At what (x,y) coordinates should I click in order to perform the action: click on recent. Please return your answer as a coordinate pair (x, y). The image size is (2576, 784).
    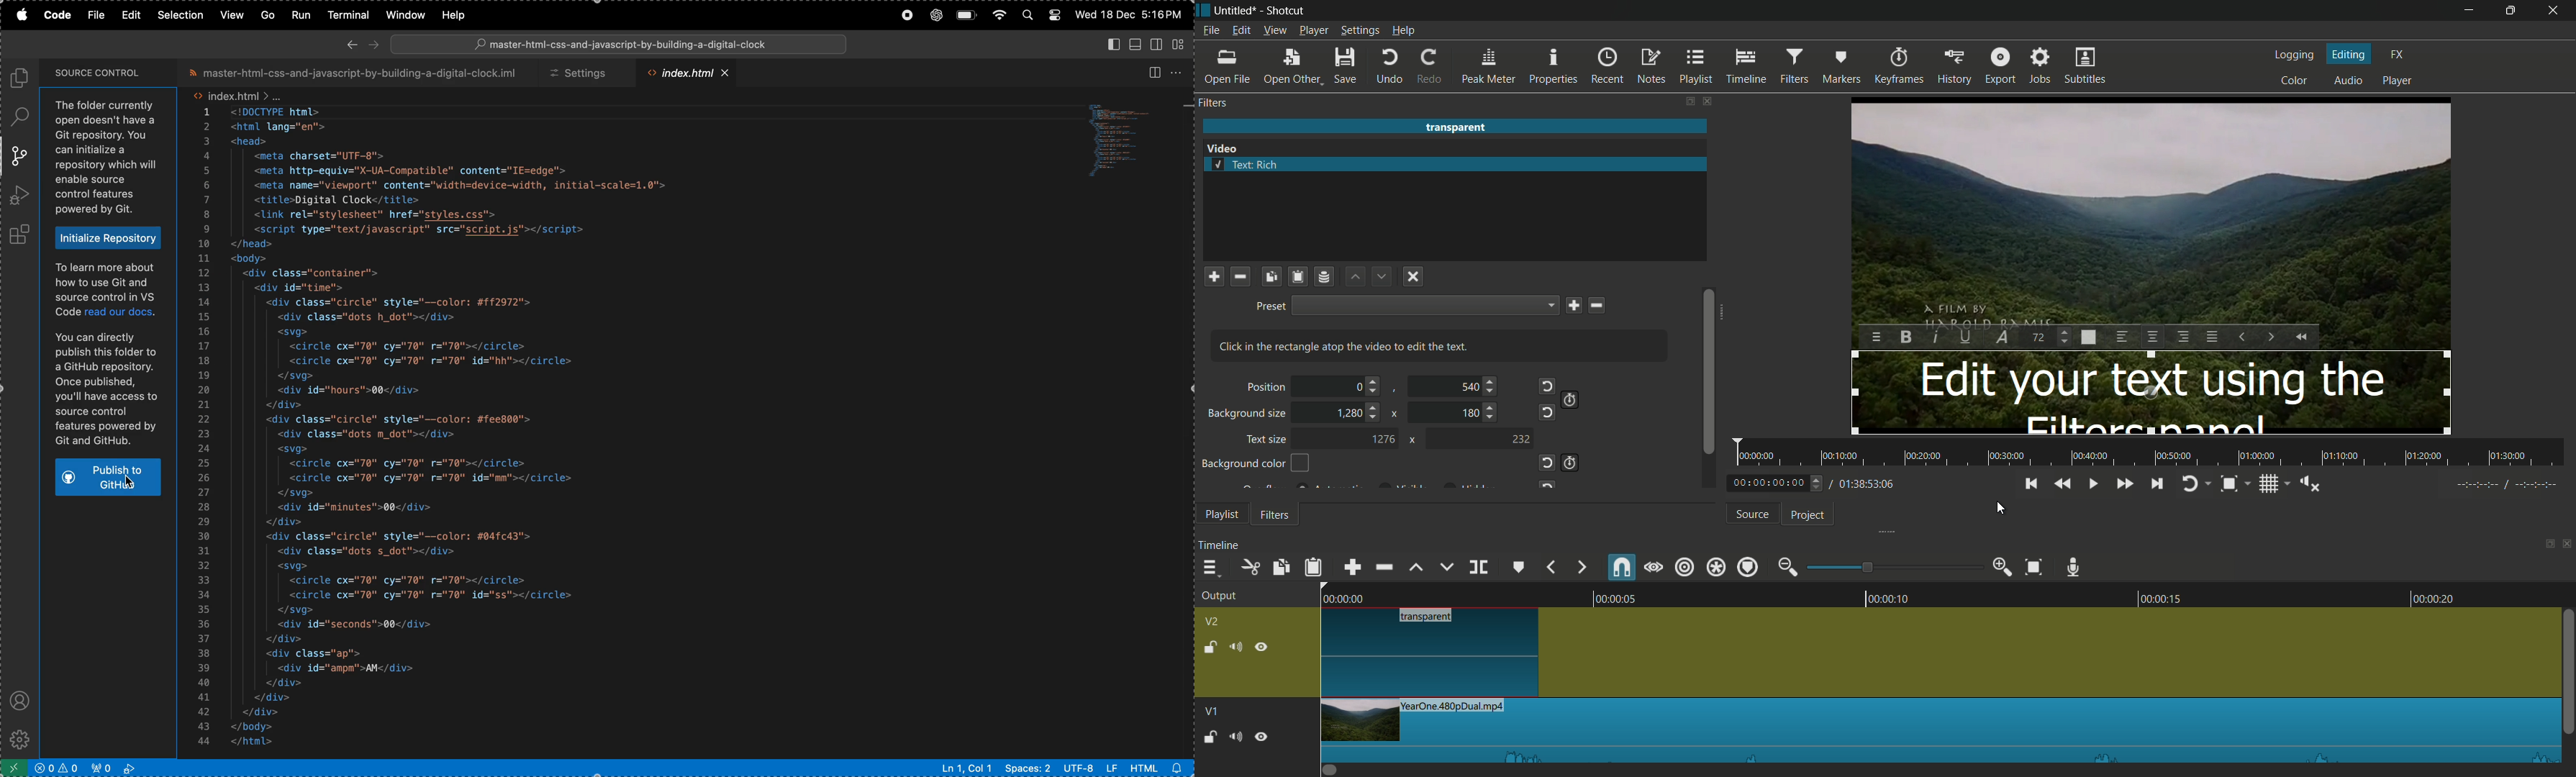
    Looking at the image, I should click on (1608, 67).